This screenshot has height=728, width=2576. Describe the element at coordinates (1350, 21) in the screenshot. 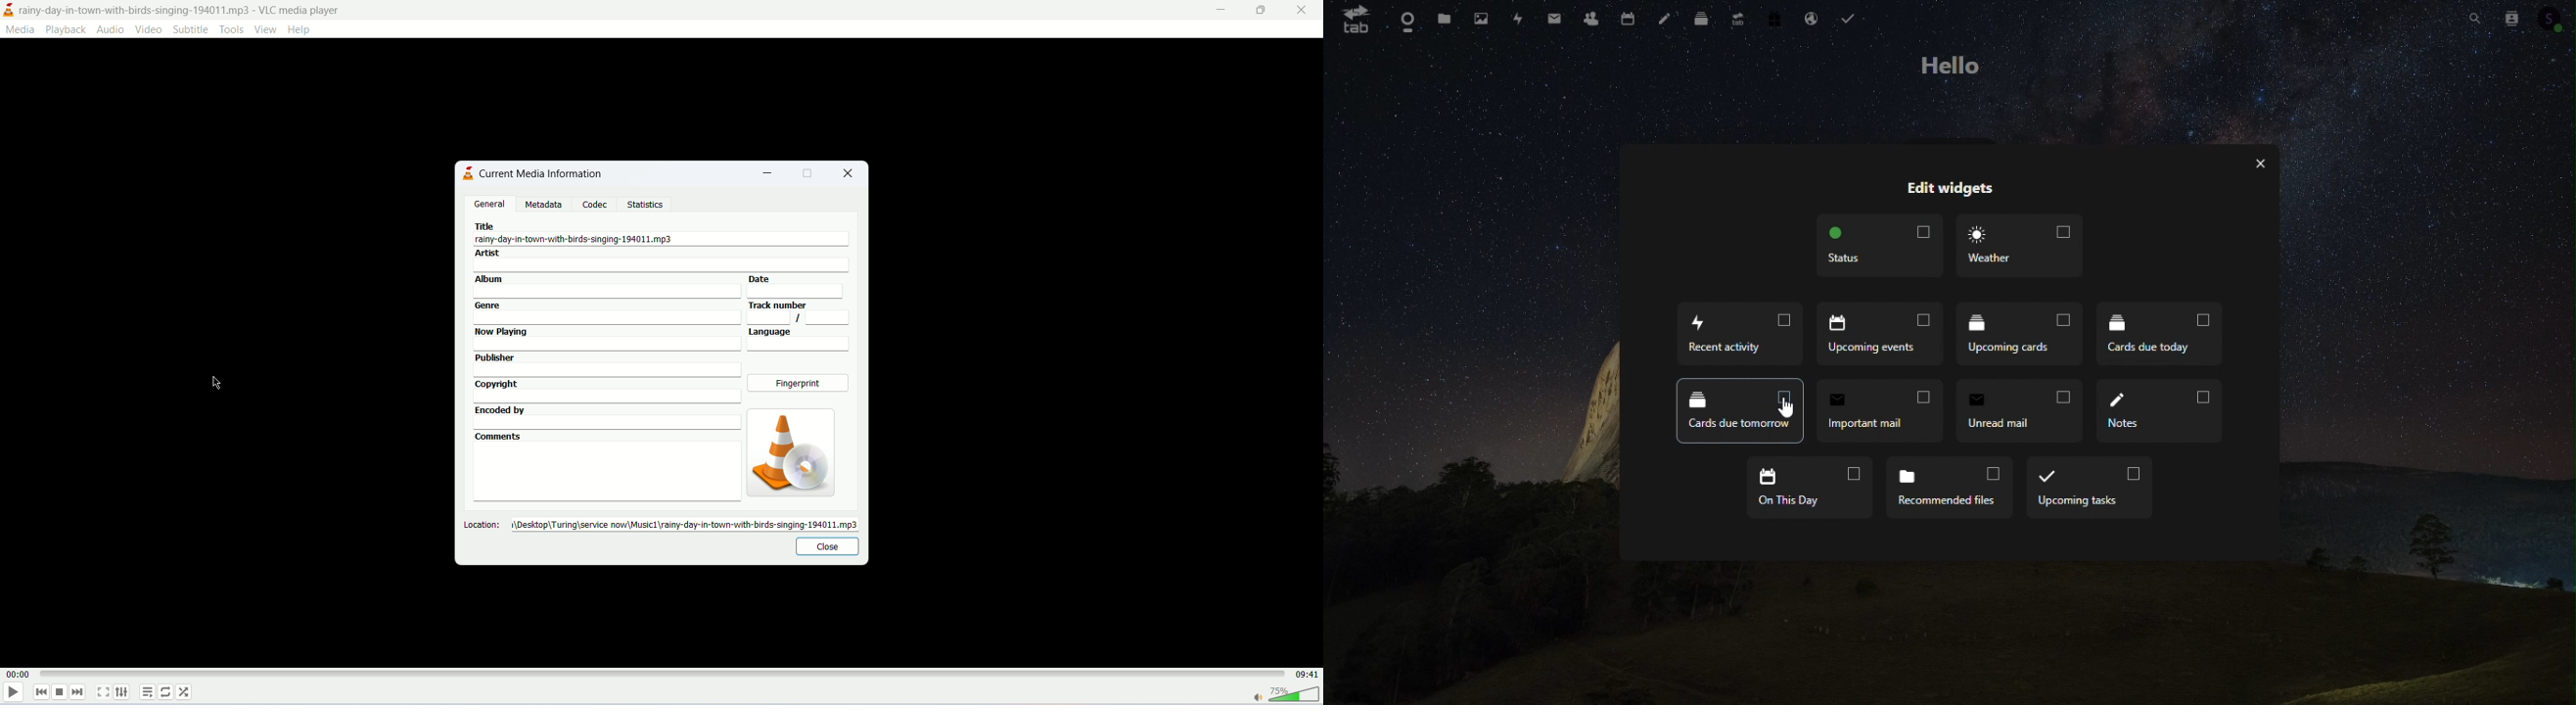

I see `tab` at that location.